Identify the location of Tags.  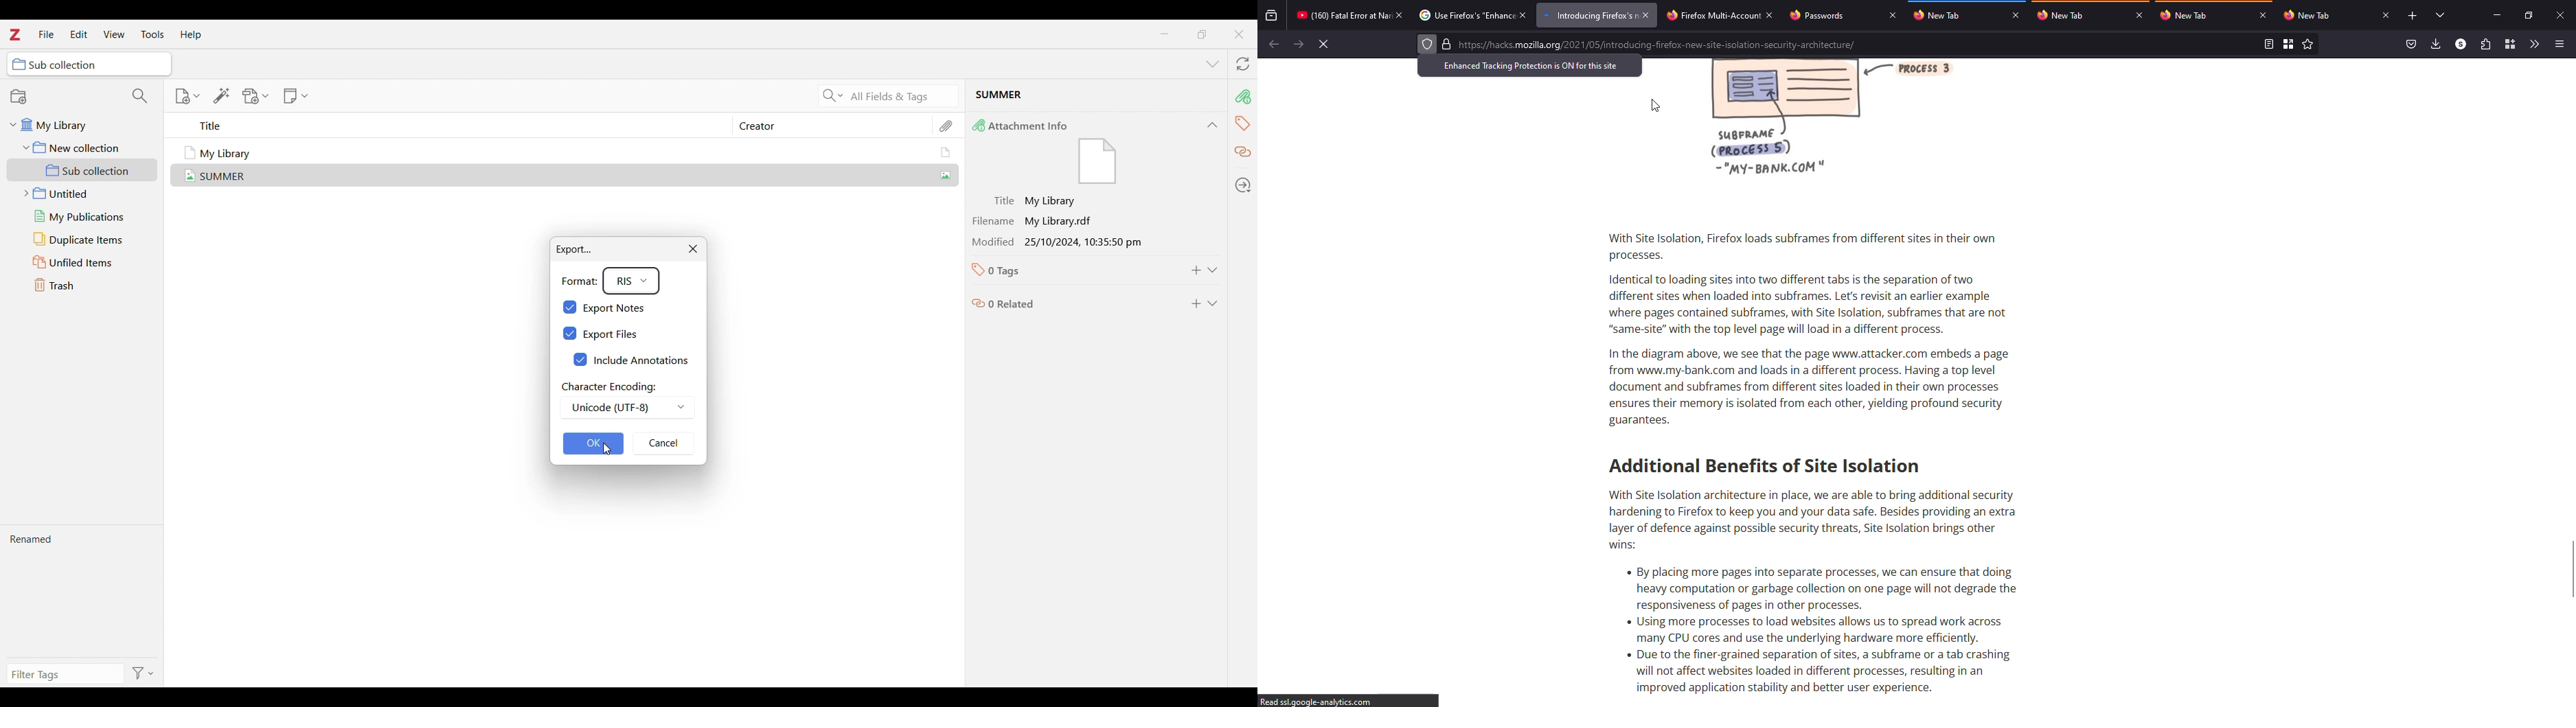
(1243, 124).